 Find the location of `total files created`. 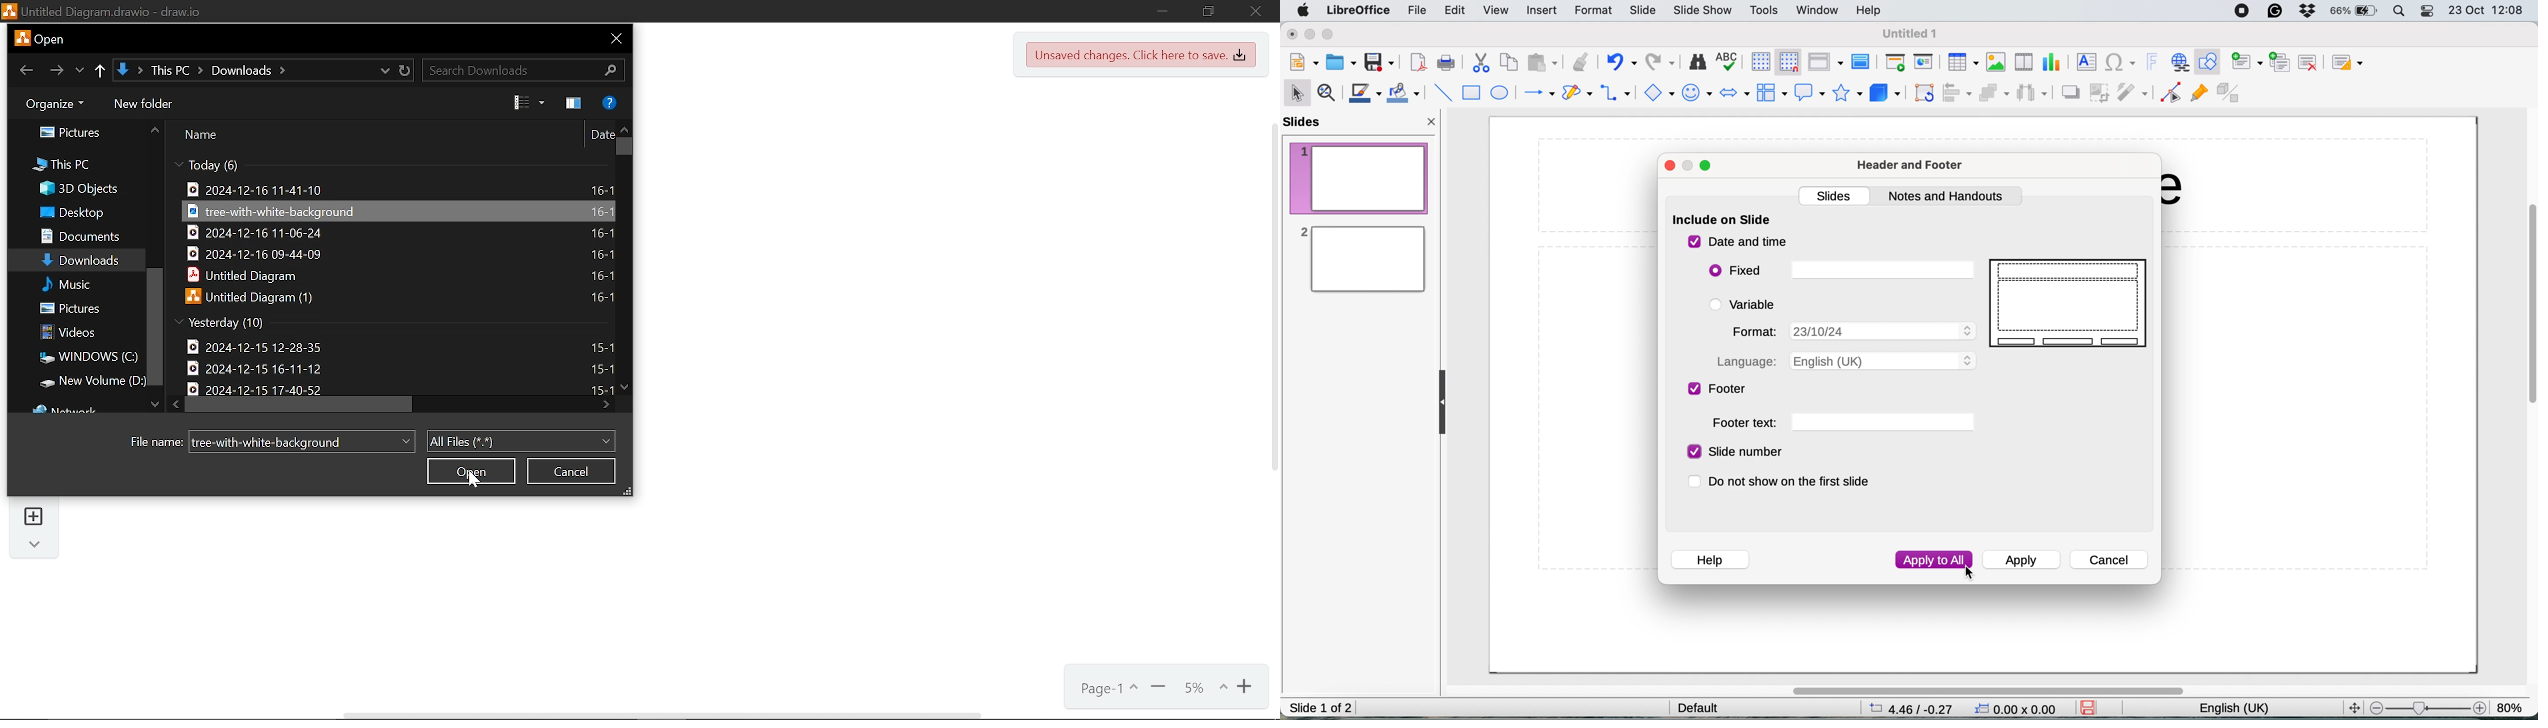

total files created is located at coordinates (175, 321).